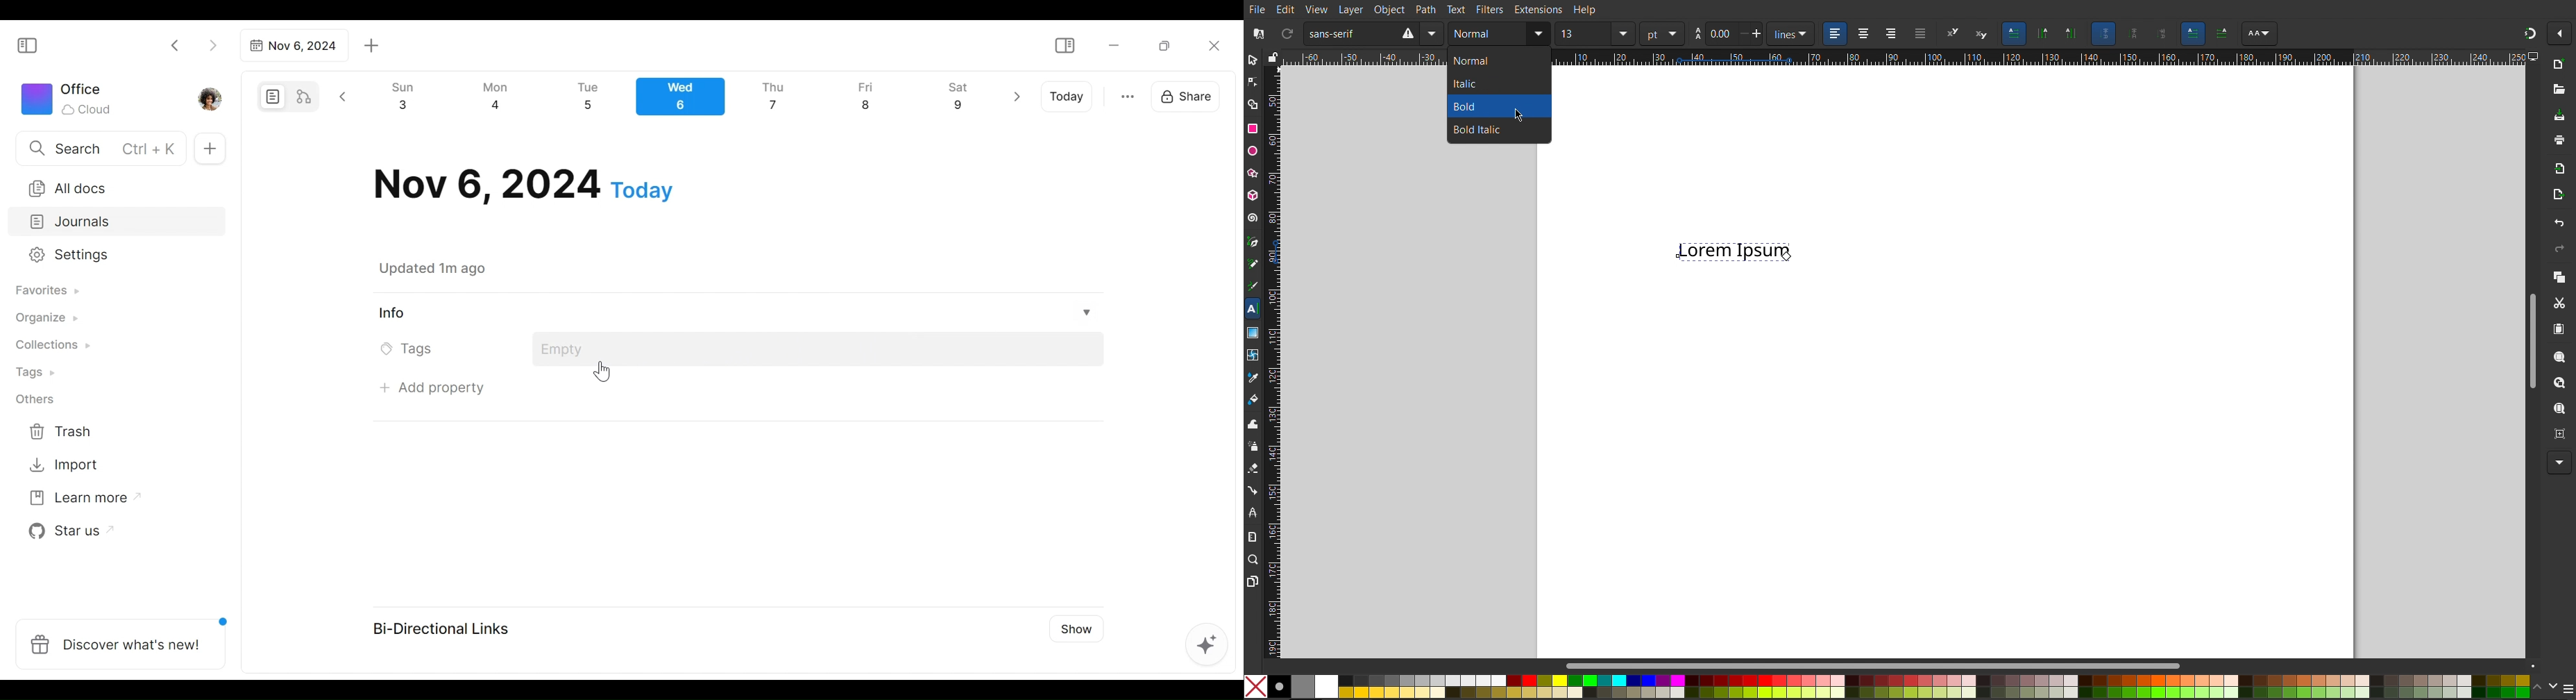 This screenshot has height=700, width=2576. I want to click on Refresh, so click(1287, 35).